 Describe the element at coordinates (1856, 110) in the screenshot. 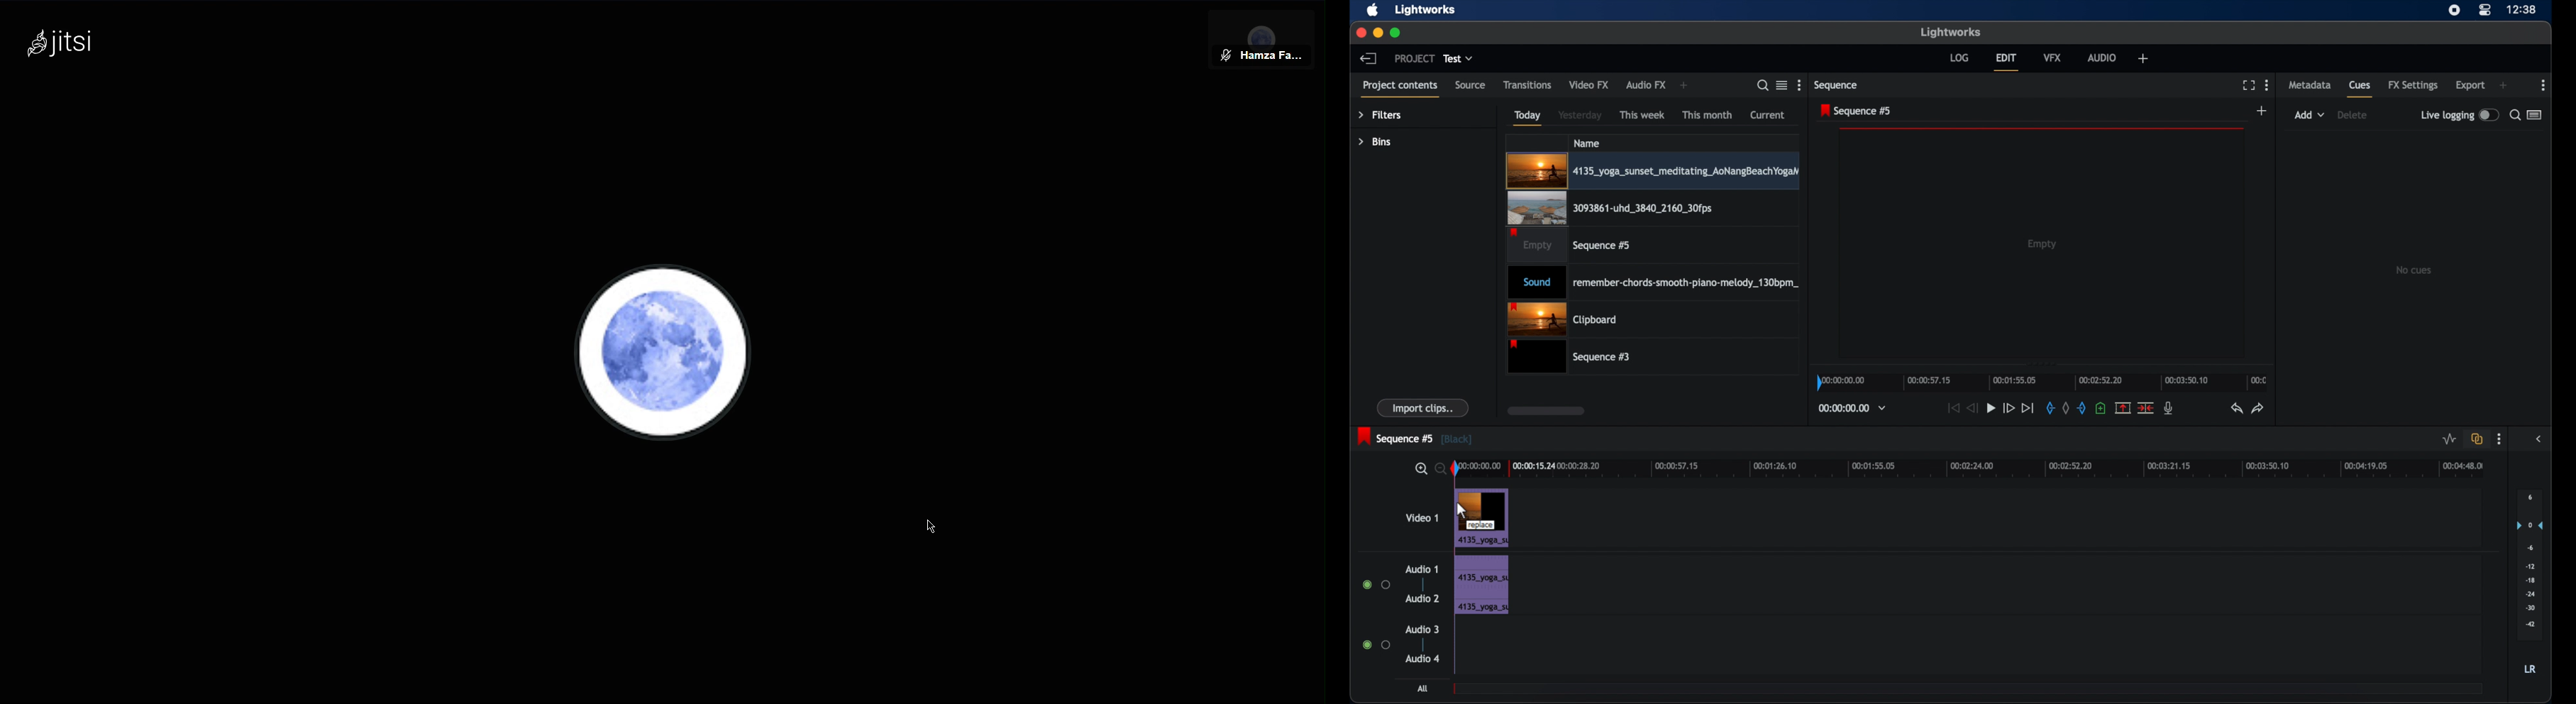

I see `sequence` at that location.